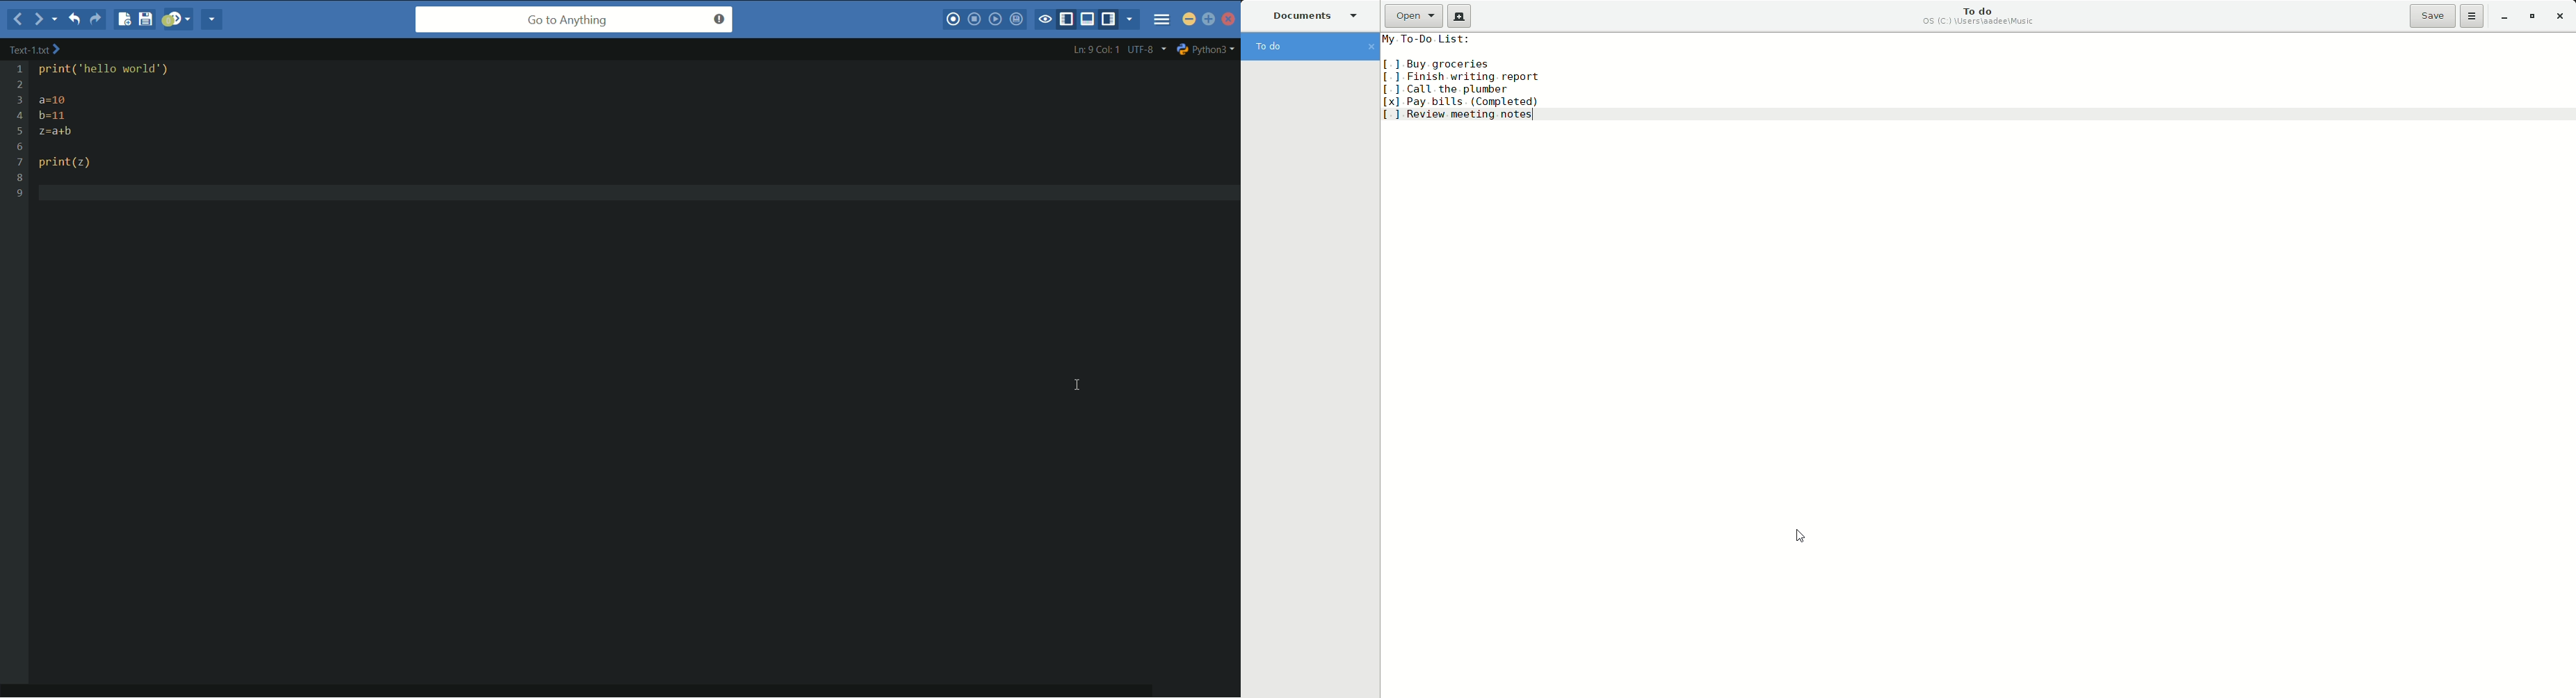 The height and width of the screenshot is (700, 2576). What do you see at coordinates (1077, 385) in the screenshot?
I see `text cursor` at bounding box center [1077, 385].